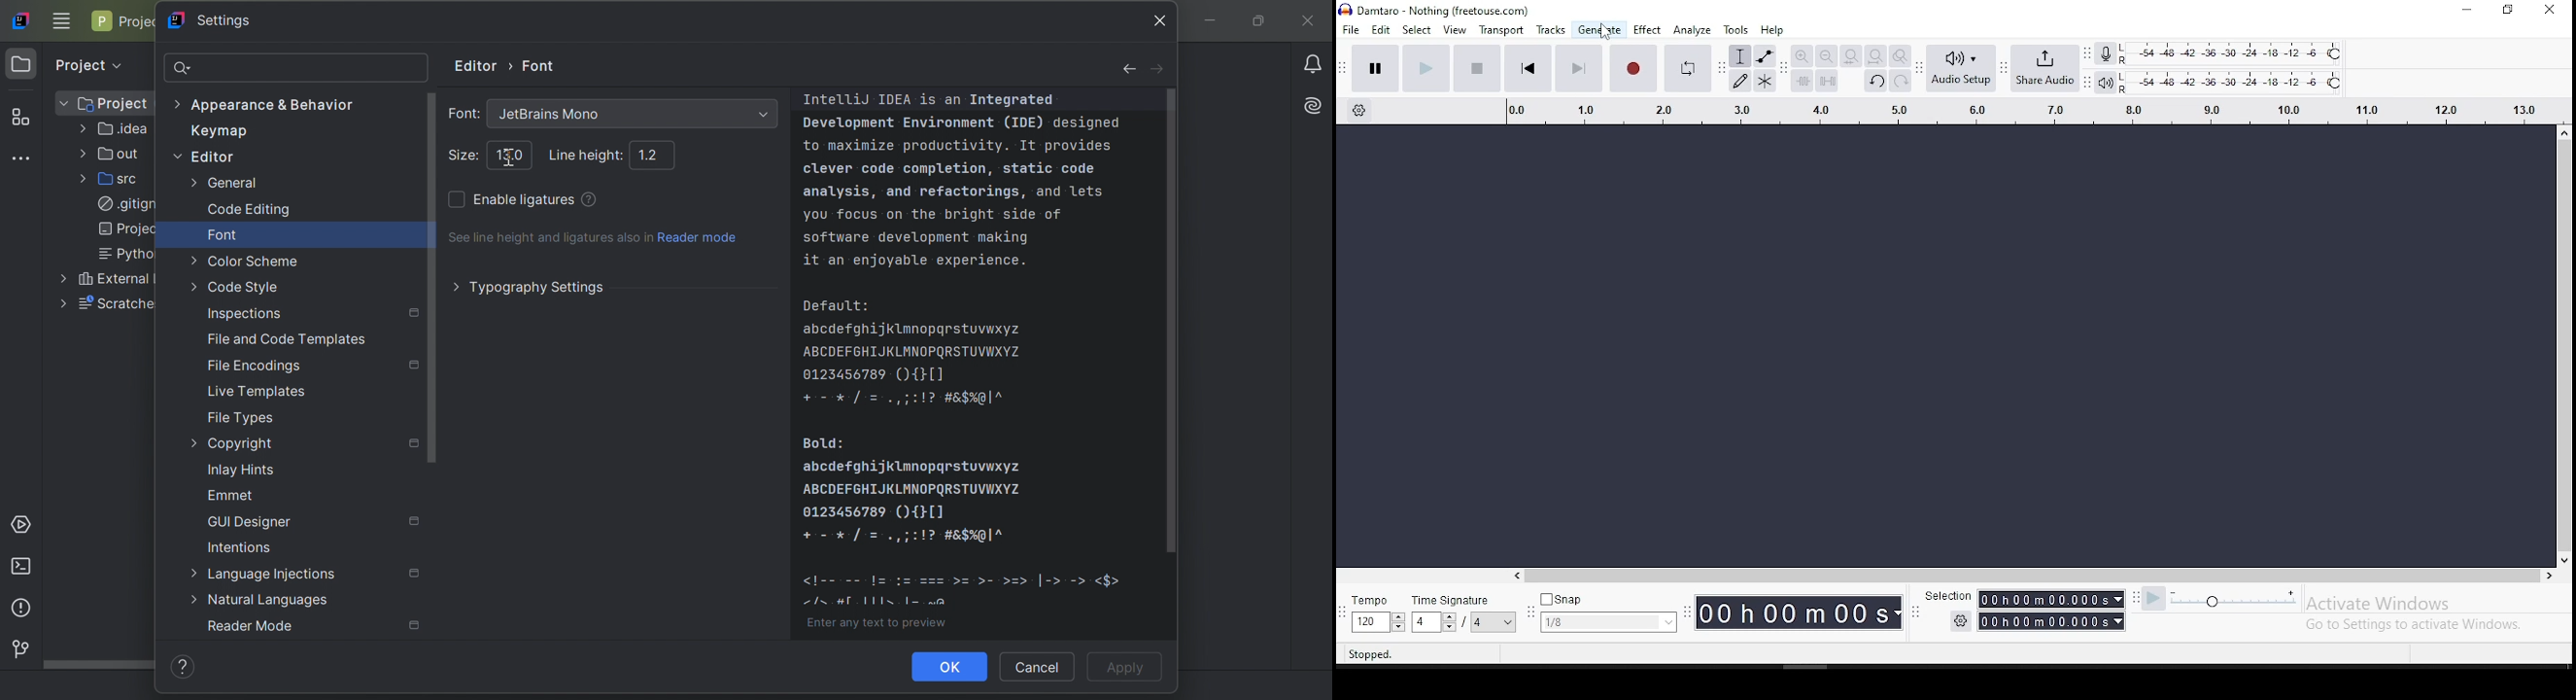 This screenshot has width=2576, height=700. I want to click on ABCDEFGHIJKLMNOPQRSTUVWXYZ, so click(914, 351).